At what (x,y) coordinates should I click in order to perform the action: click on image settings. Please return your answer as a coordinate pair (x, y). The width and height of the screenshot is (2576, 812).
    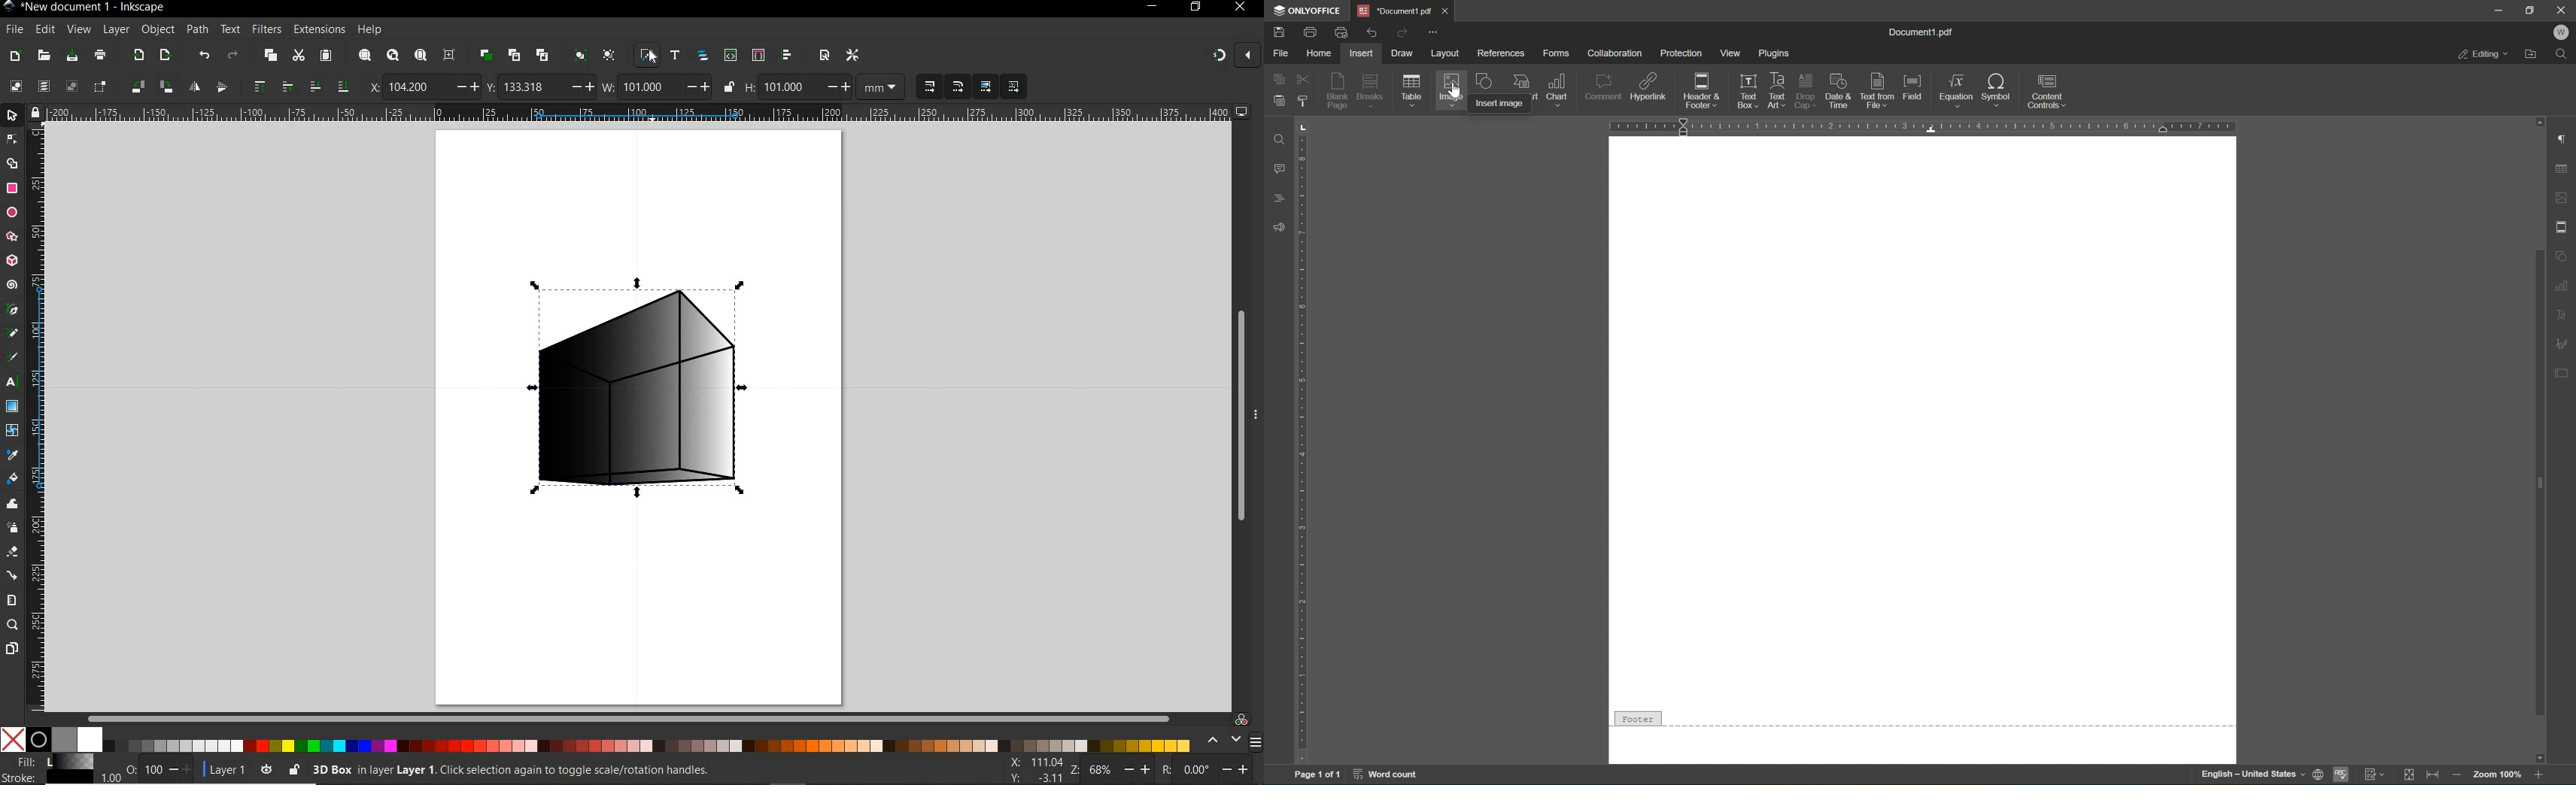
    Looking at the image, I should click on (2563, 195).